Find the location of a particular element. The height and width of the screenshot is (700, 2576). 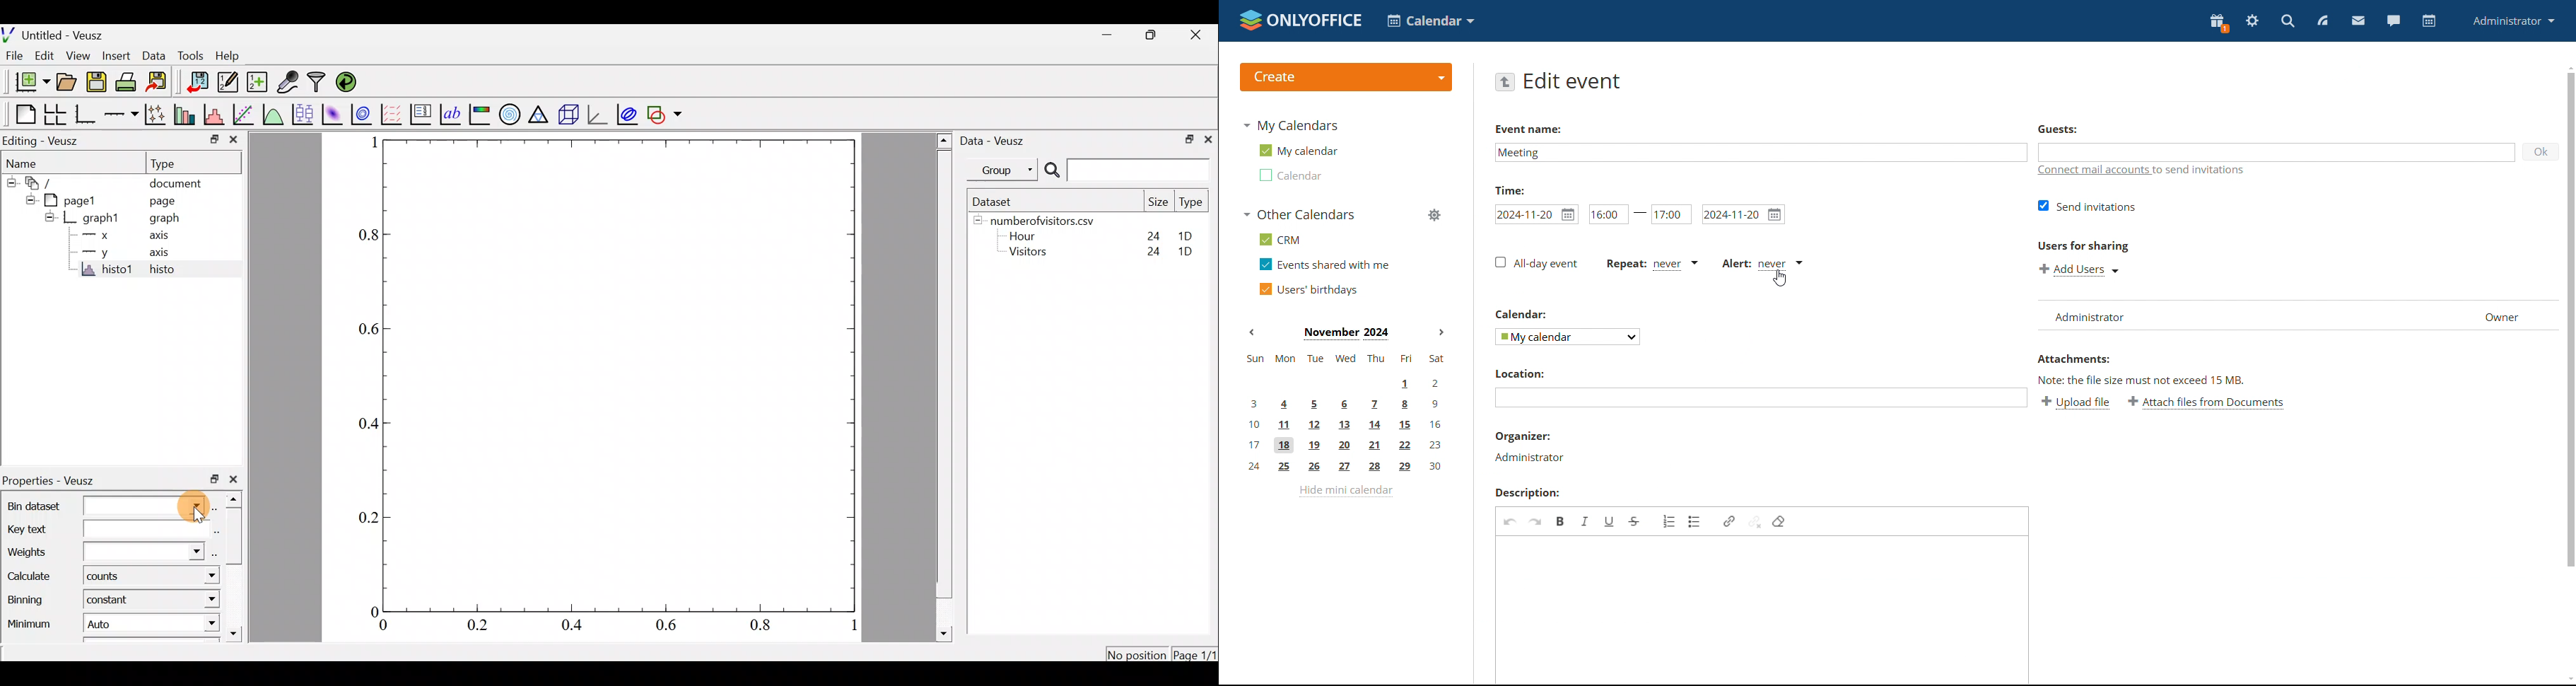

document is located at coordinates (179, 182).